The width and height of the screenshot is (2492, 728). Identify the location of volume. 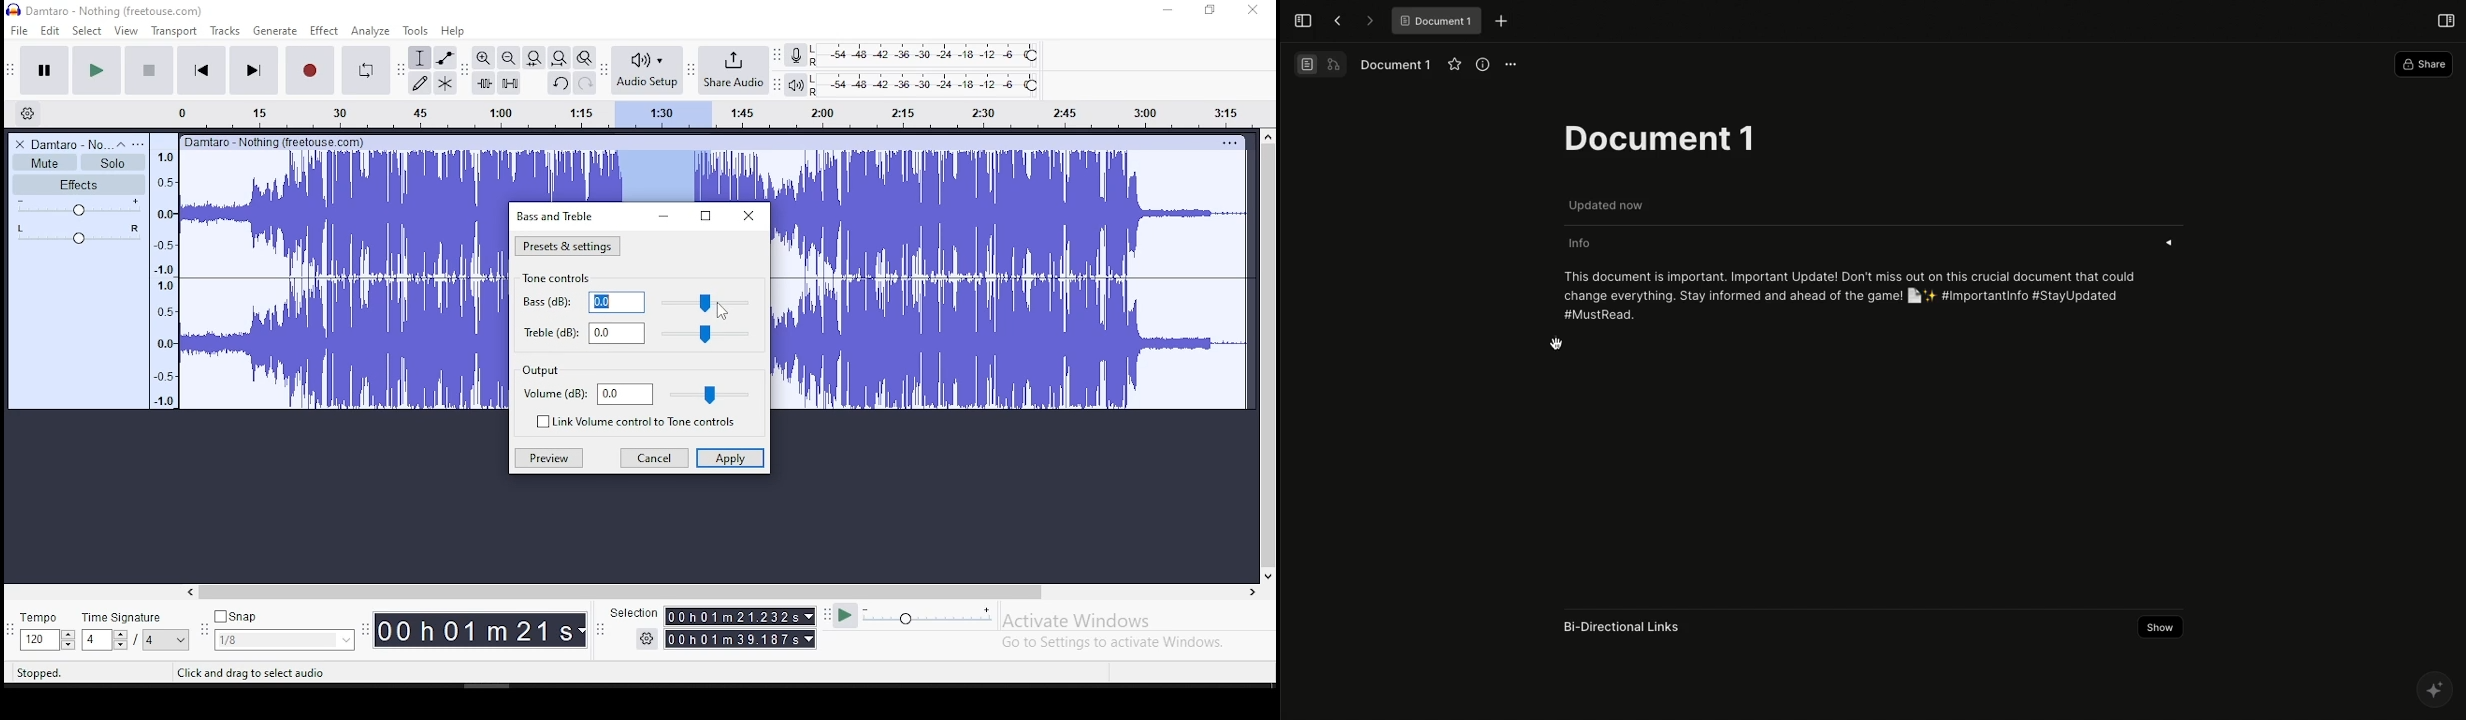
(80, 207).